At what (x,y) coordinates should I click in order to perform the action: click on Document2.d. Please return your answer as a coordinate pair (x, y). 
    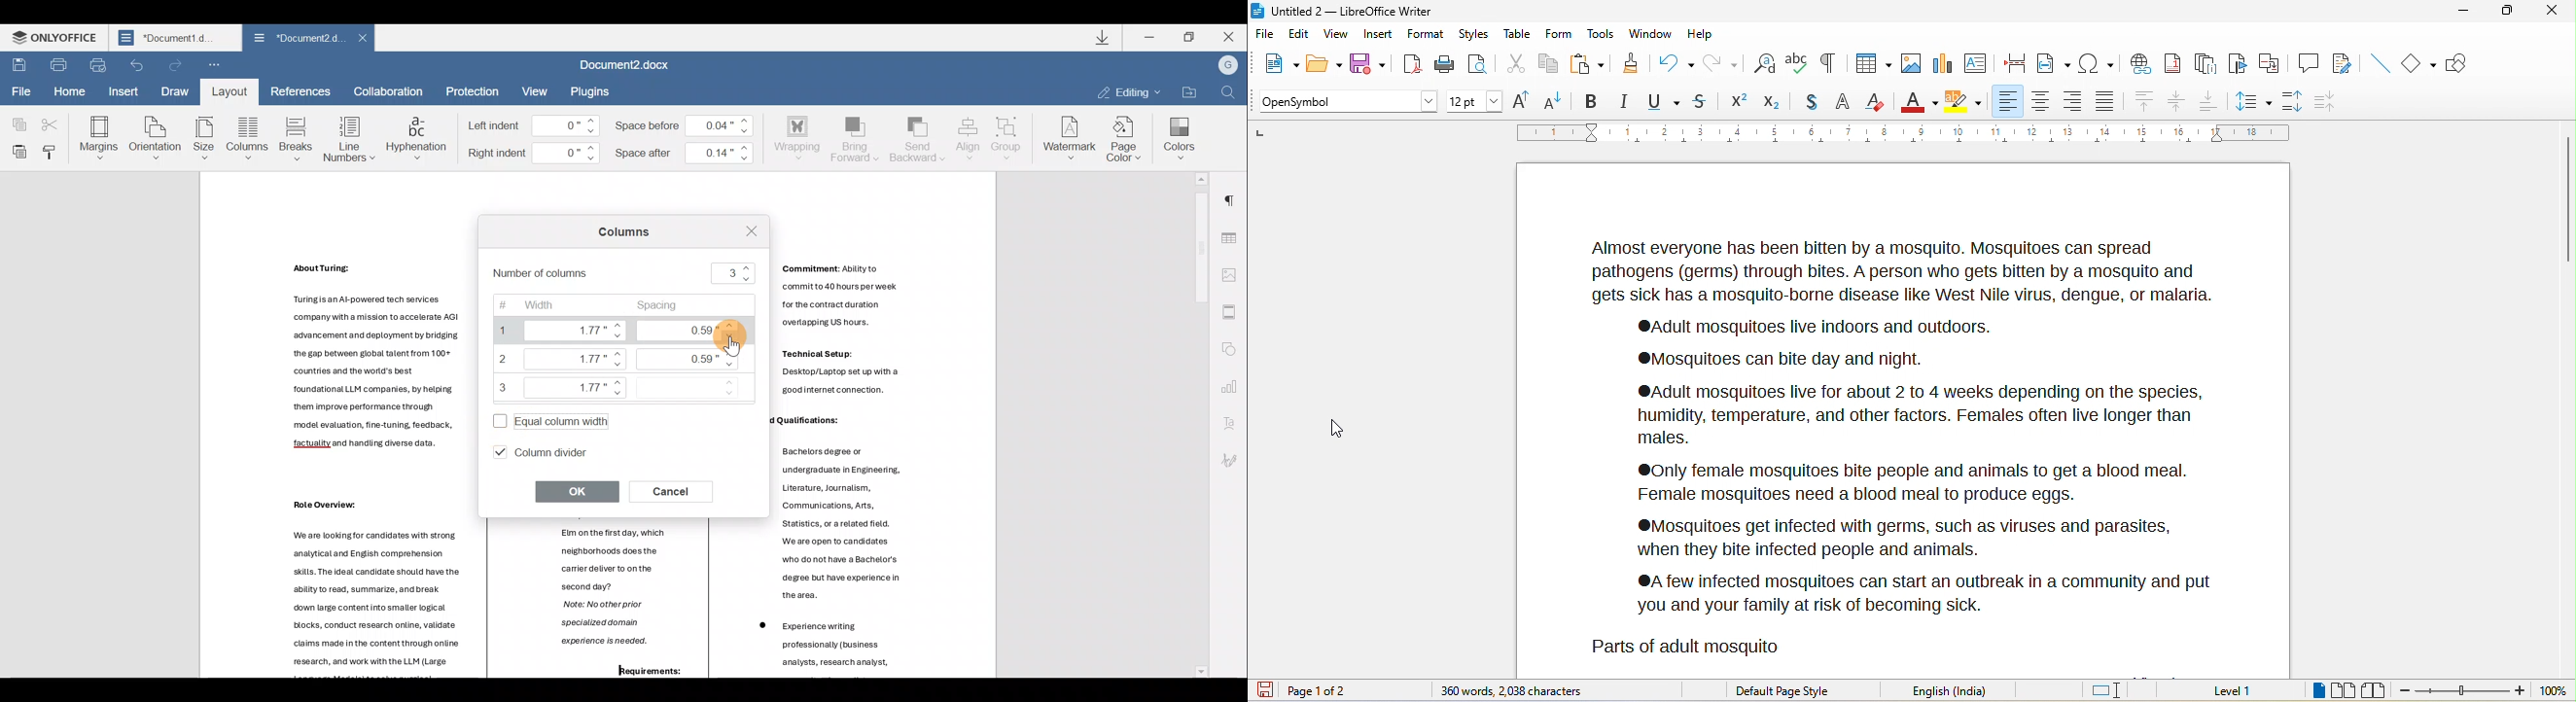
    Looking at the image, I should click on (175, 41).